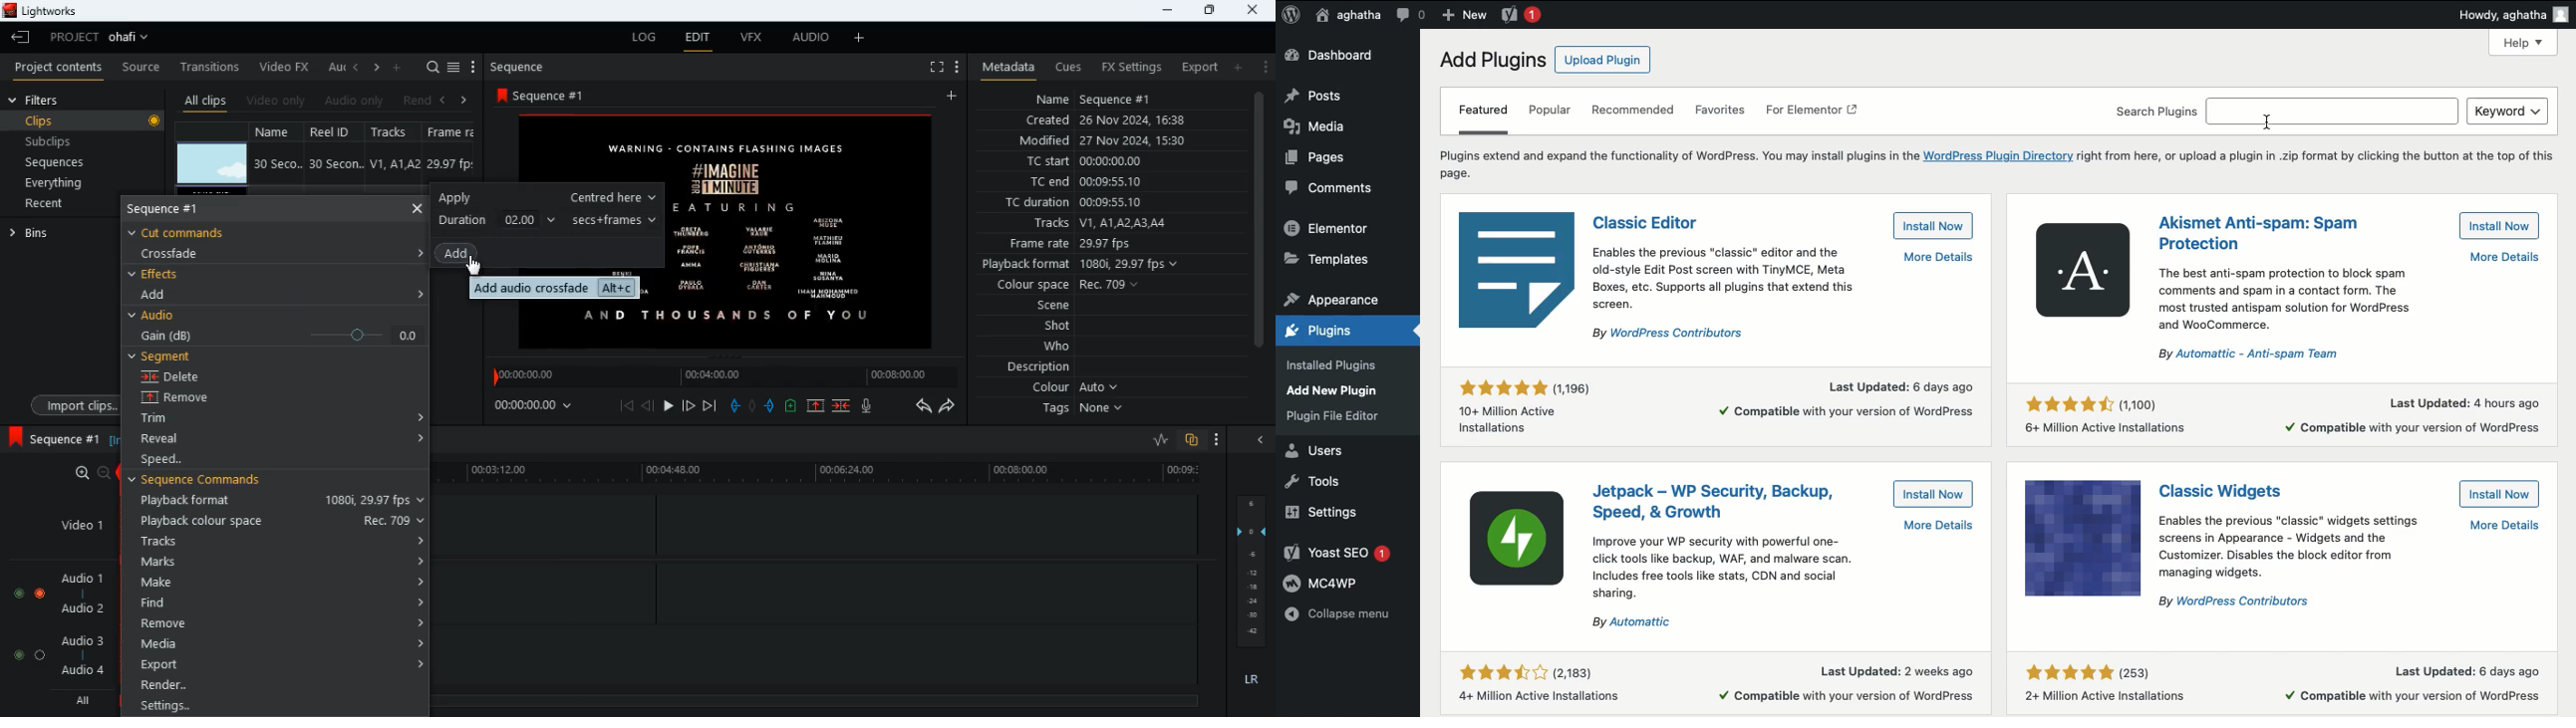 Image resolution: width=2576 pixels, height=728 pixels. What do you see at coordinates (1932, 226) in the screenshot?
I see `Install now` at bounding box center [1932, 226].